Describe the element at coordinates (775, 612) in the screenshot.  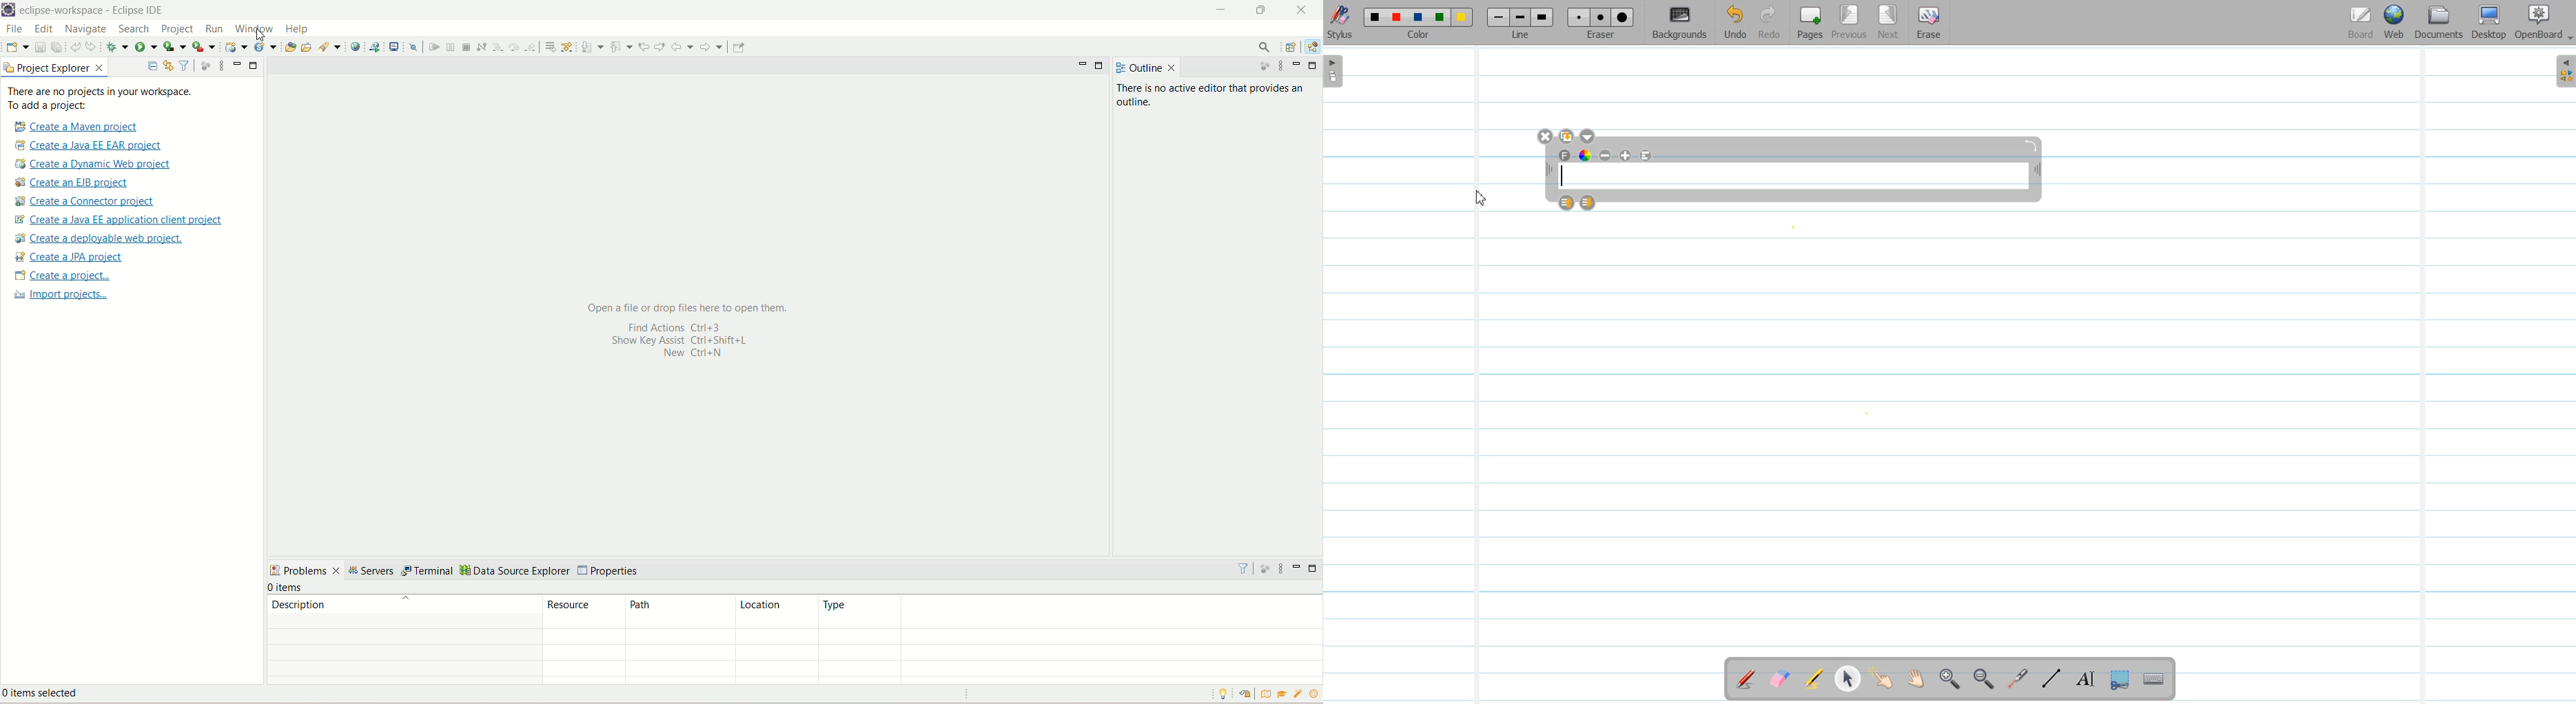
I see `location` at that location.